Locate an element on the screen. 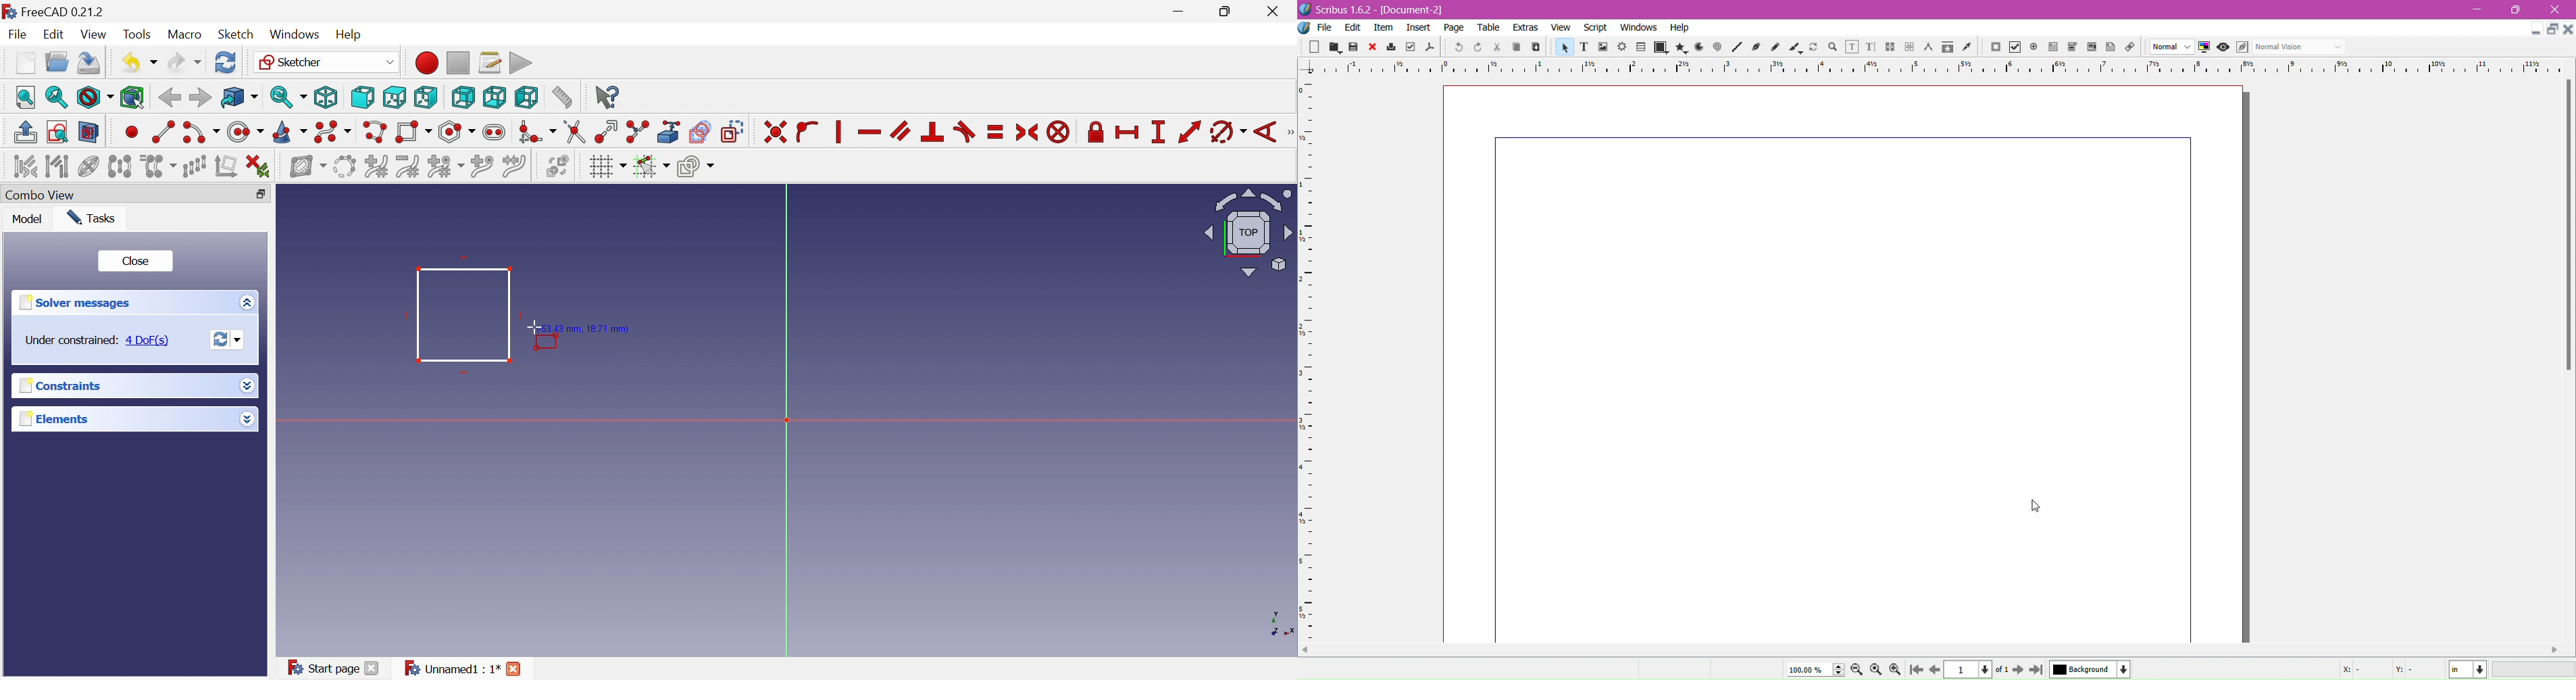 The image size is (2576, 700). File is located at coordinates (20, 35).